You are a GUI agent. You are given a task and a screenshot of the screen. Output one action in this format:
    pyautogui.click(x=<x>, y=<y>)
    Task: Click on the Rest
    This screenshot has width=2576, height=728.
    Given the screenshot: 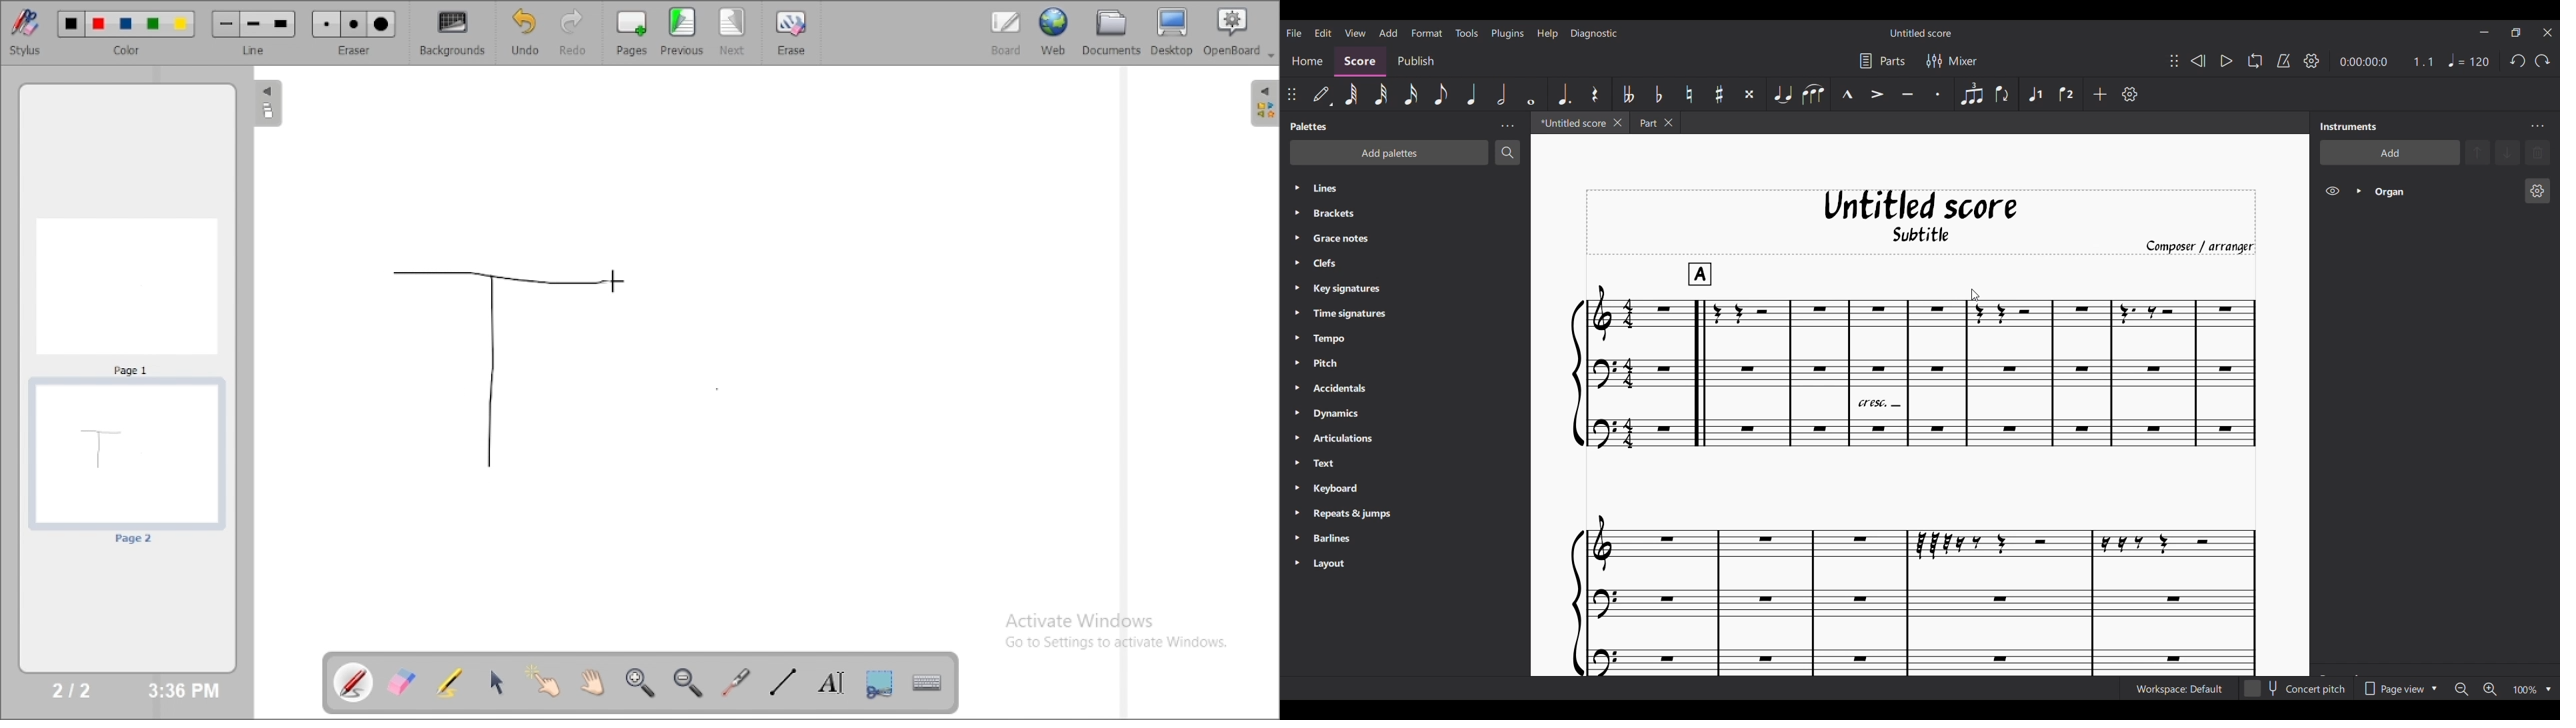 What is the action you would take?
    pyautogui.click(x=1594, y=93)
    